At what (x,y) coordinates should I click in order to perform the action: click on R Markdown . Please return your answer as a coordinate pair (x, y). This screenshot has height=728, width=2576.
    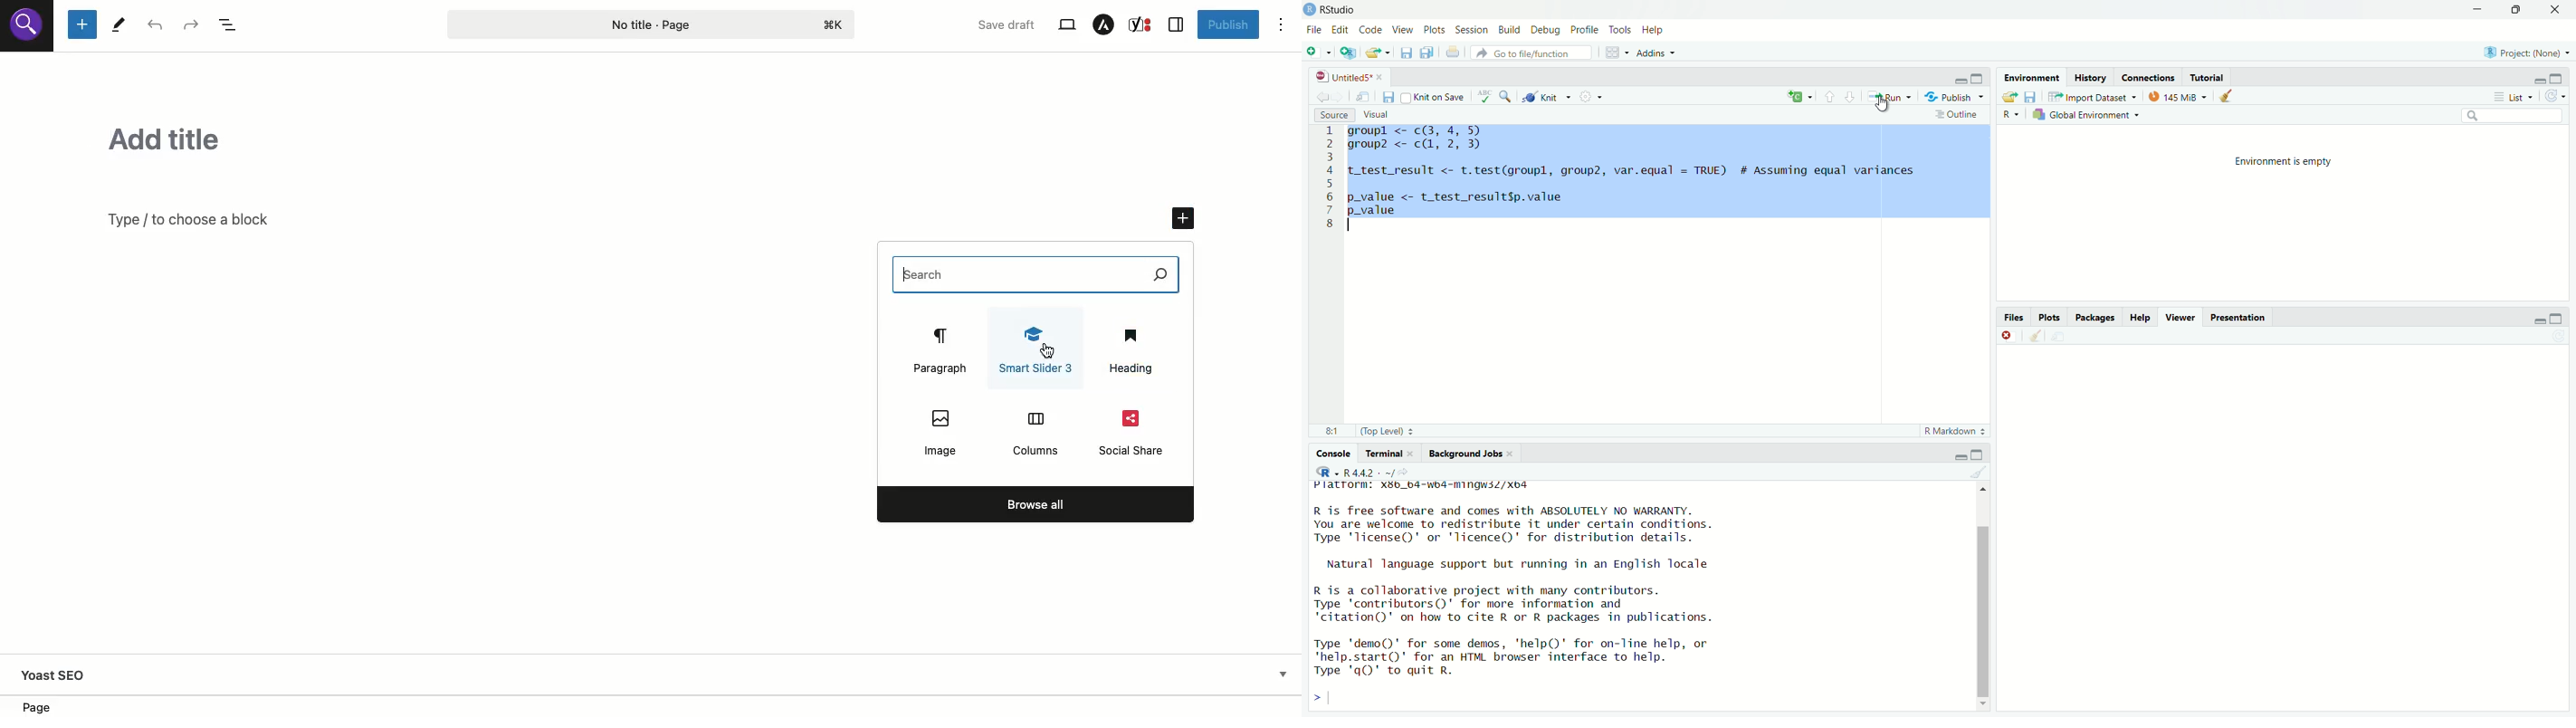
    Looking at the image, I should click on (1954, 432).